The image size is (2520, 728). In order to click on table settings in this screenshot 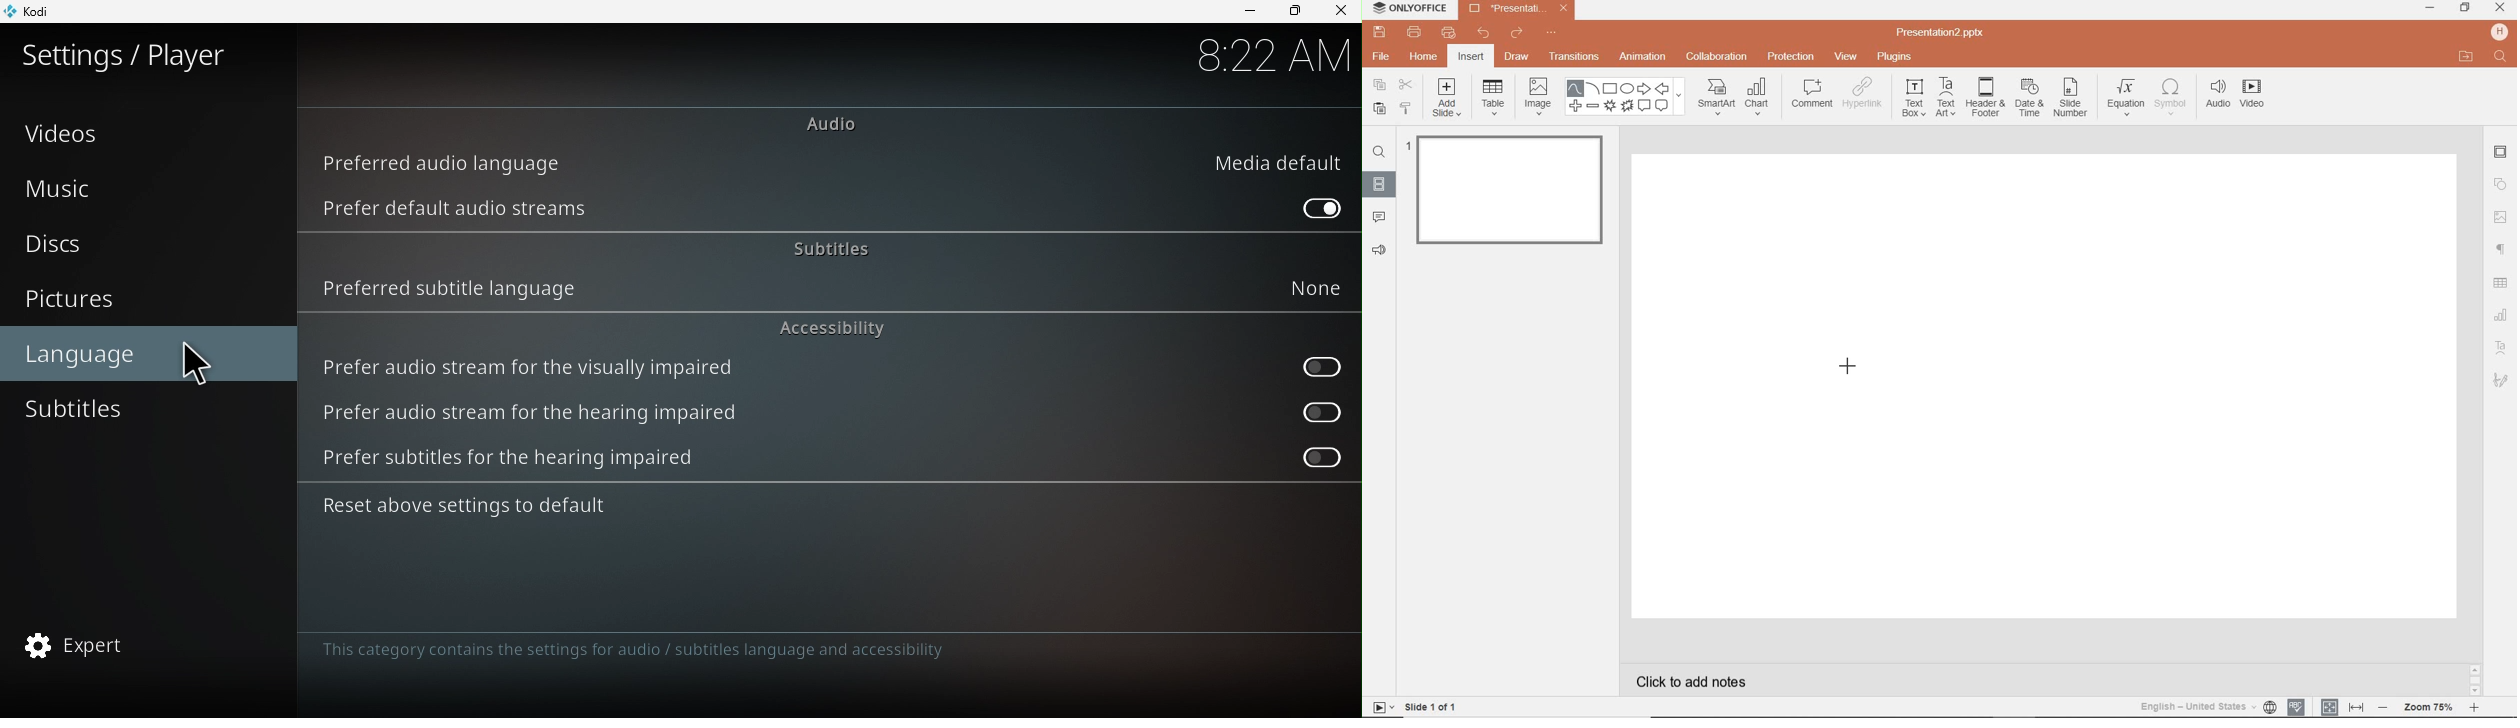, I will do `click(2502, 281)`.